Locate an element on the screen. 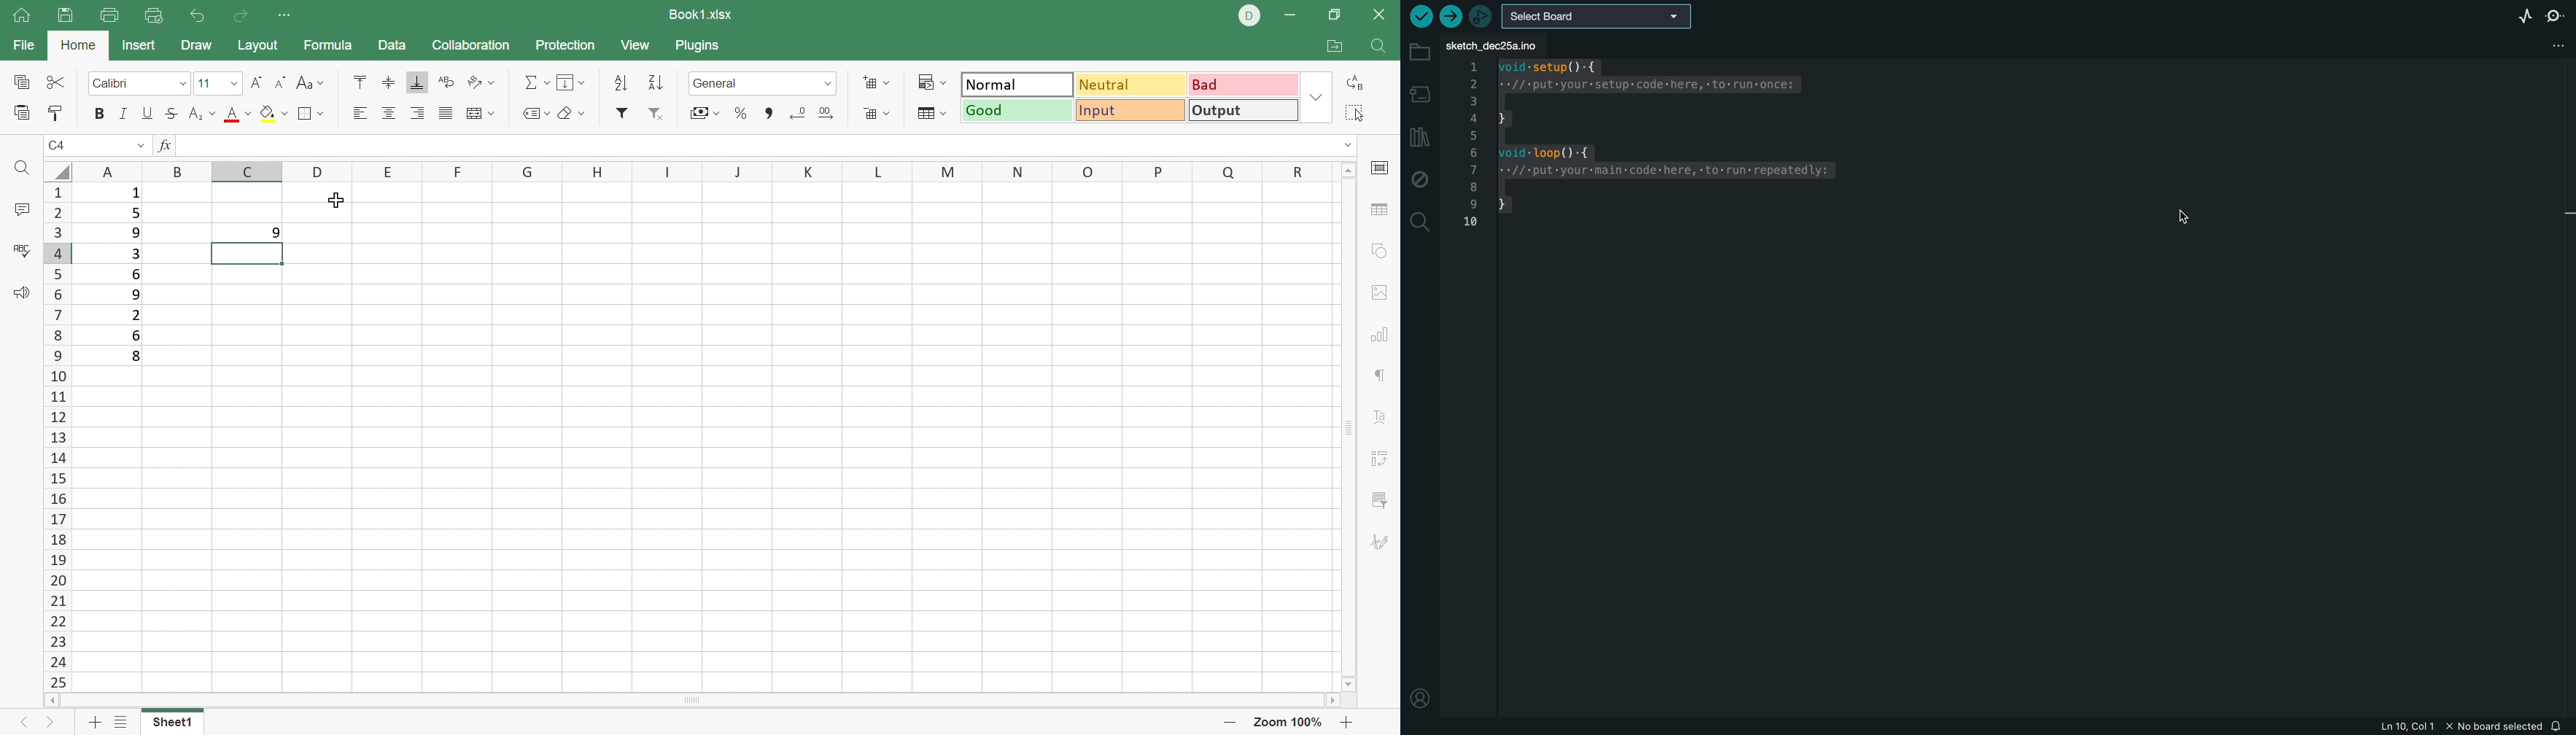 The height and width of the screenshot is (756, 2576). Decrease decimal is located at coordinates (799, 114).